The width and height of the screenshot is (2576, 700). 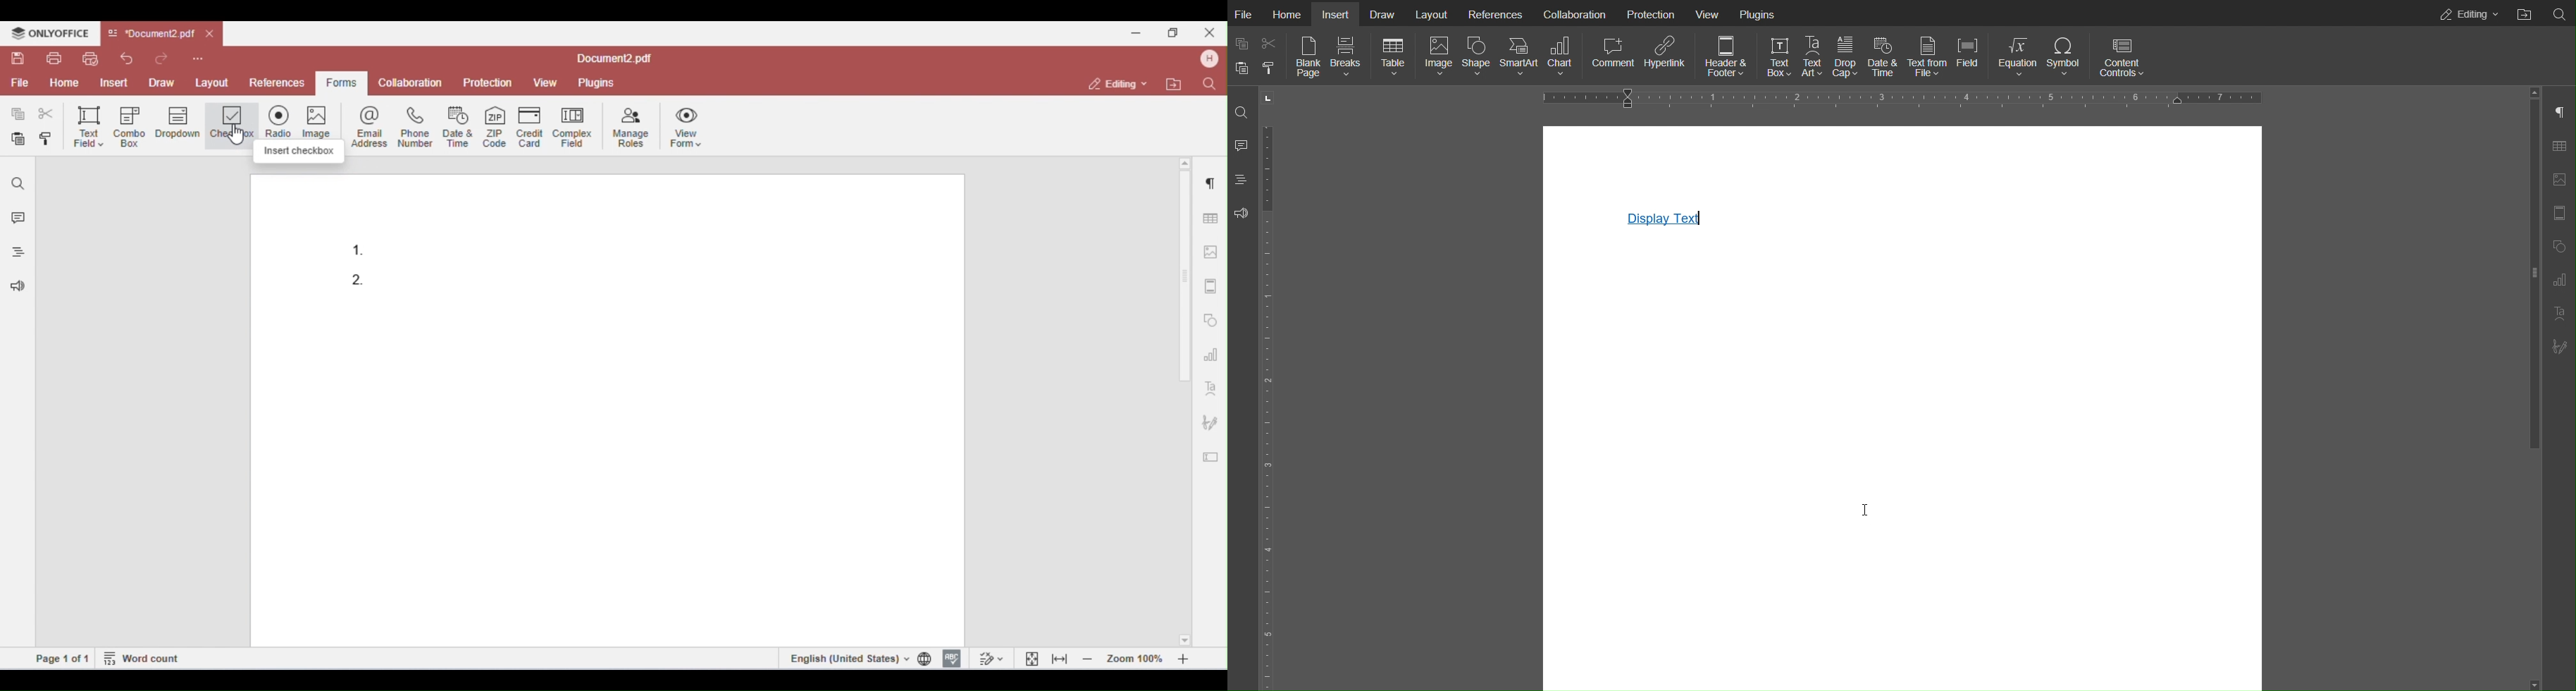 I want to click on Editing, so click(x=2467, y=14).